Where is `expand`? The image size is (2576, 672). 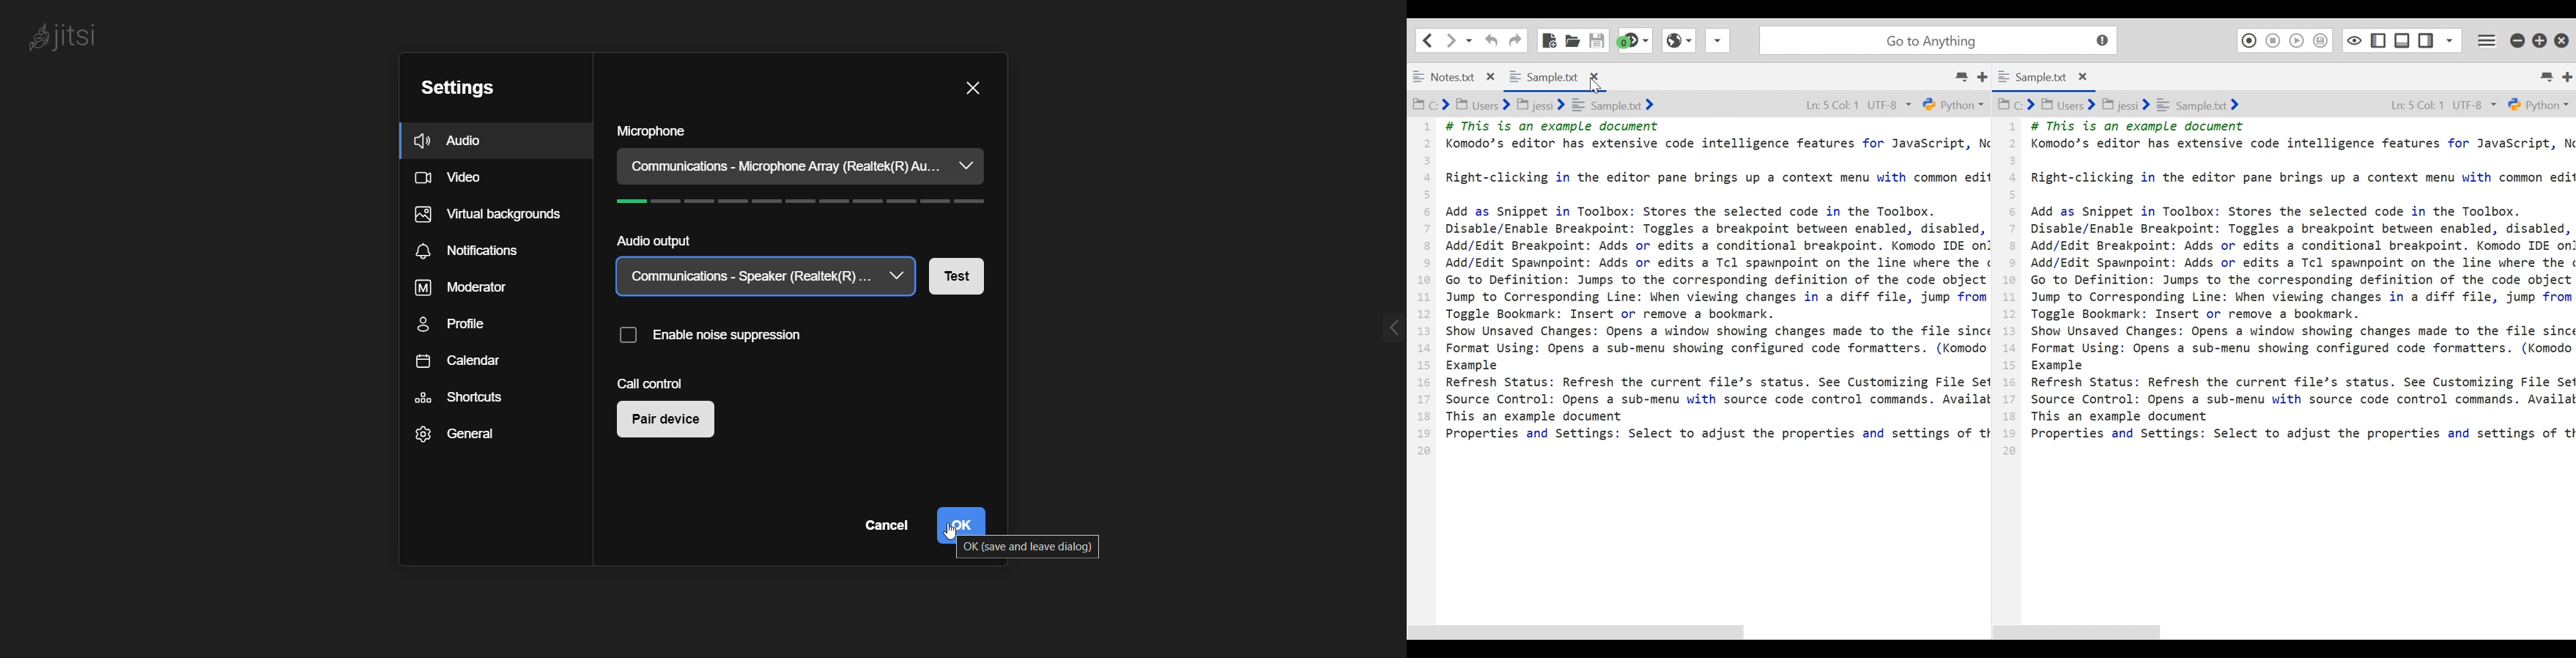 expand is located at coordinates (1389, 329).